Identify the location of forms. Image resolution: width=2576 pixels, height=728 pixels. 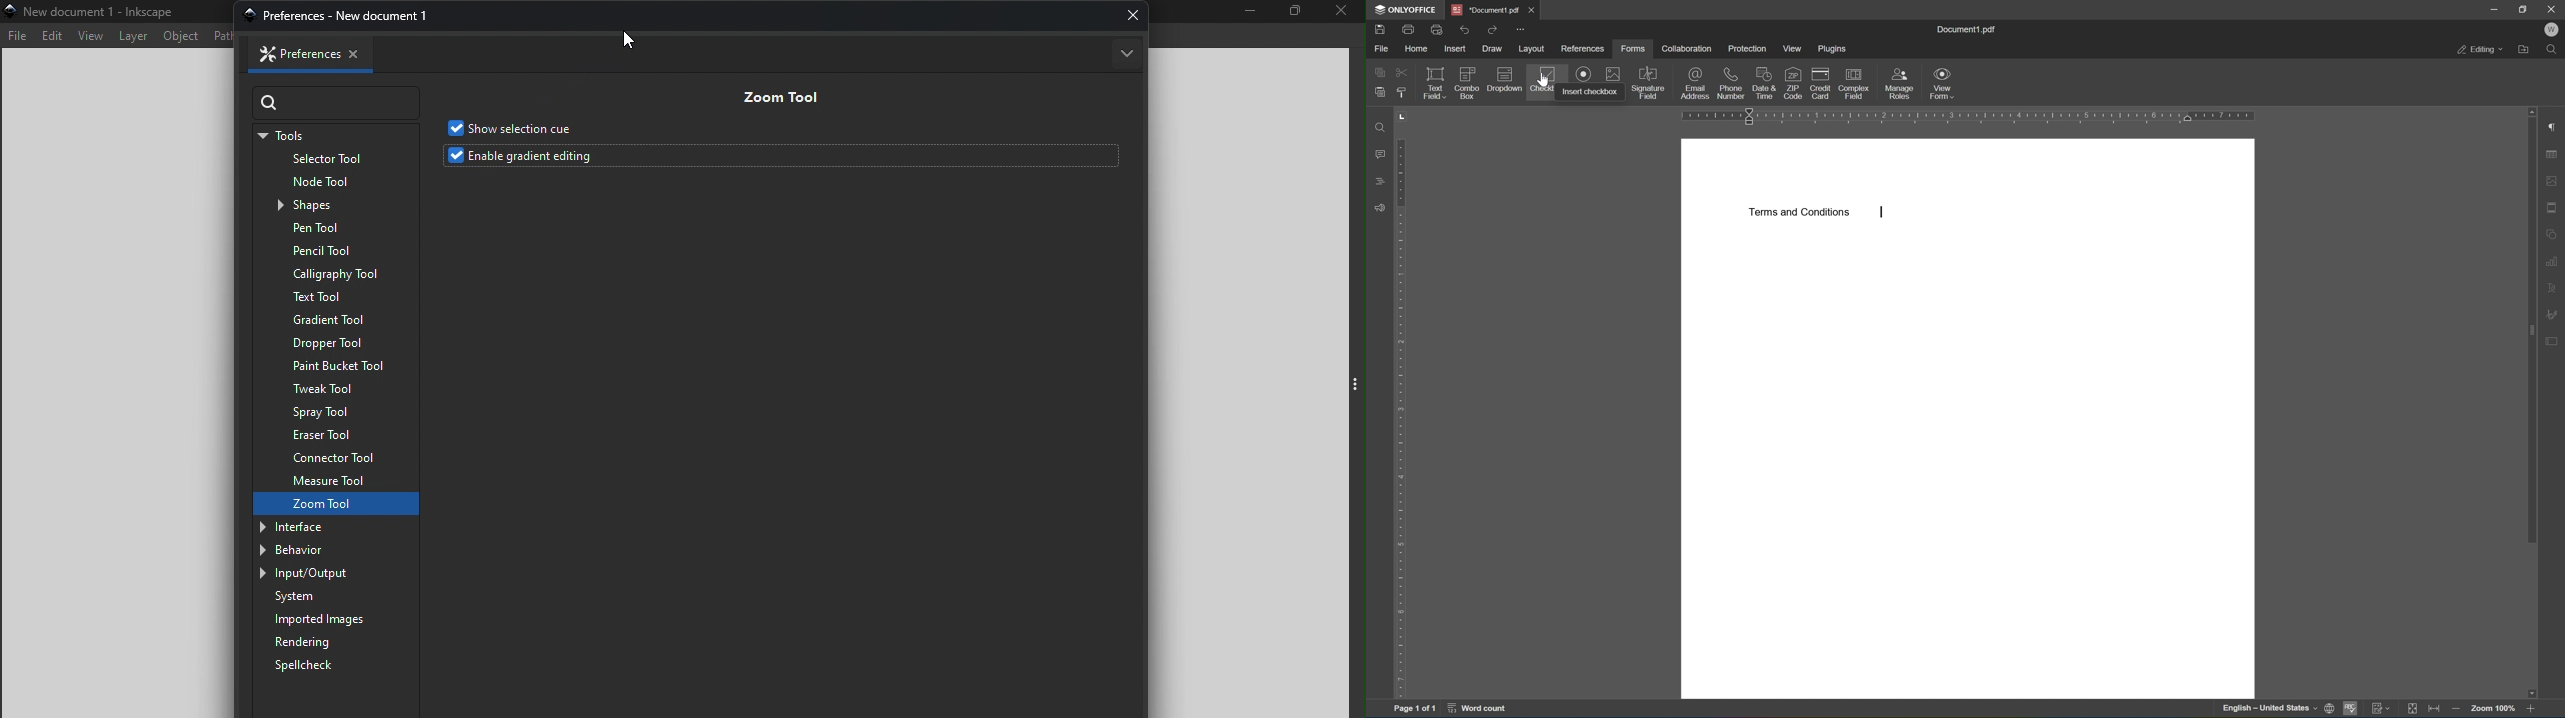
(1635, 49).